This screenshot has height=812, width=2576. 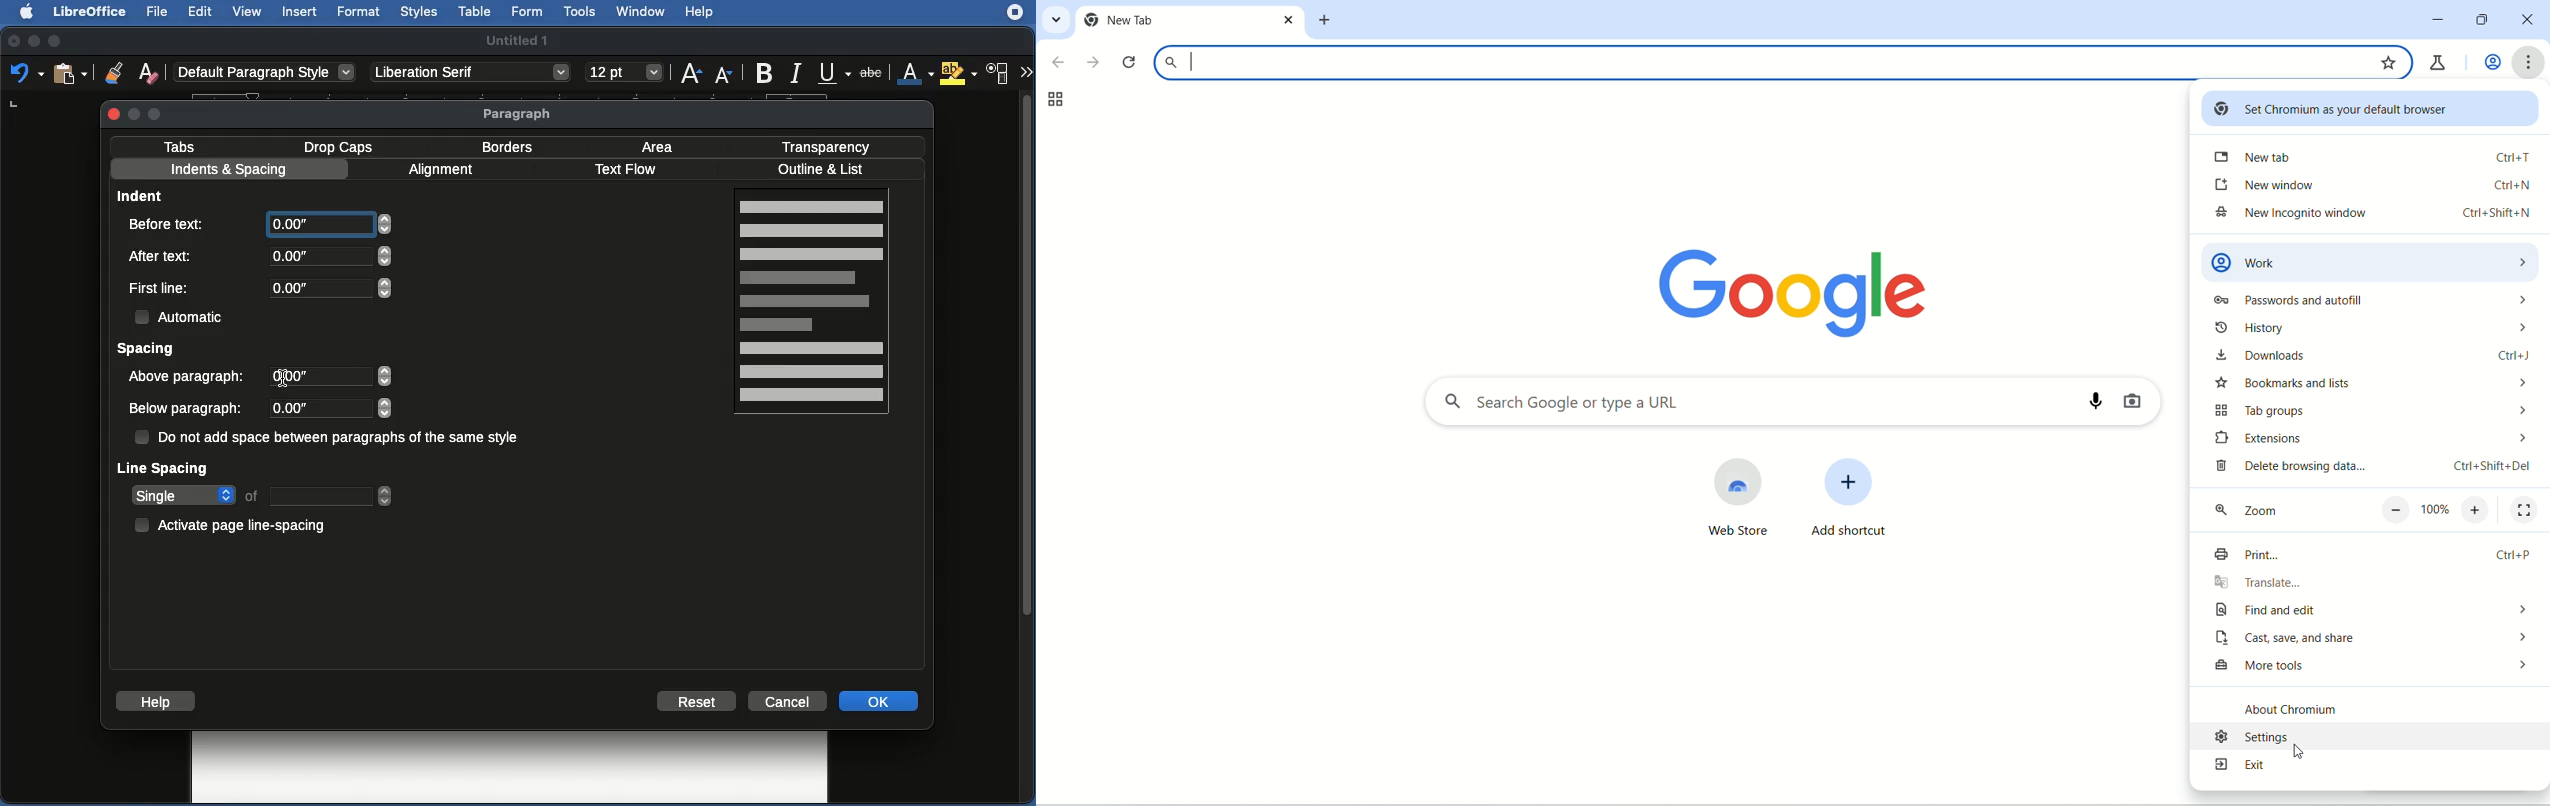 I want to click on Help, so click(x=700, y=13).